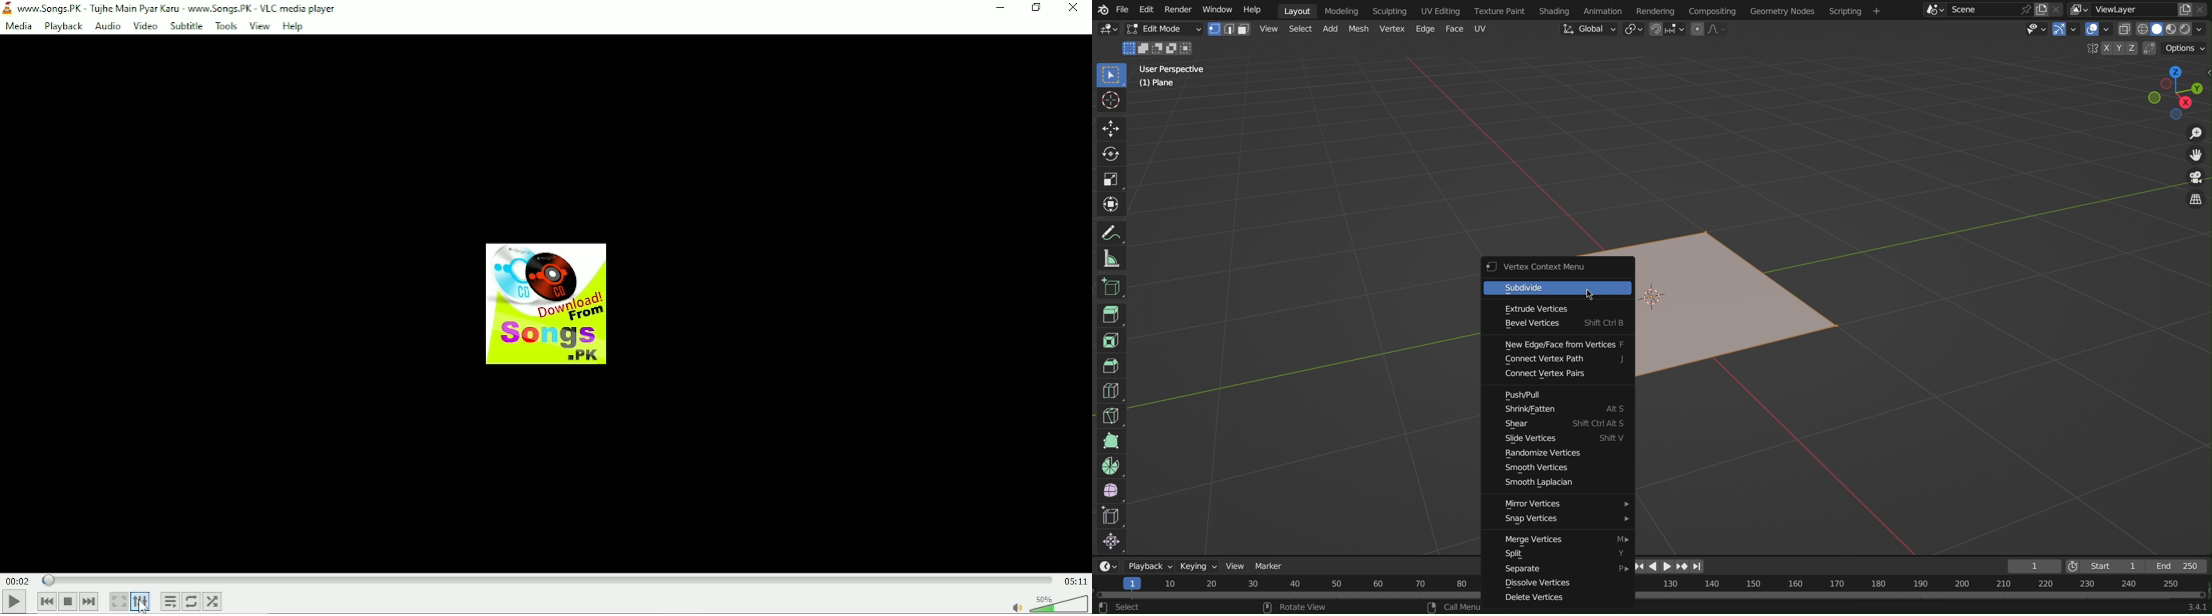 The image size is (2212, 616). I want to click on minimize, so click(1001, 8).